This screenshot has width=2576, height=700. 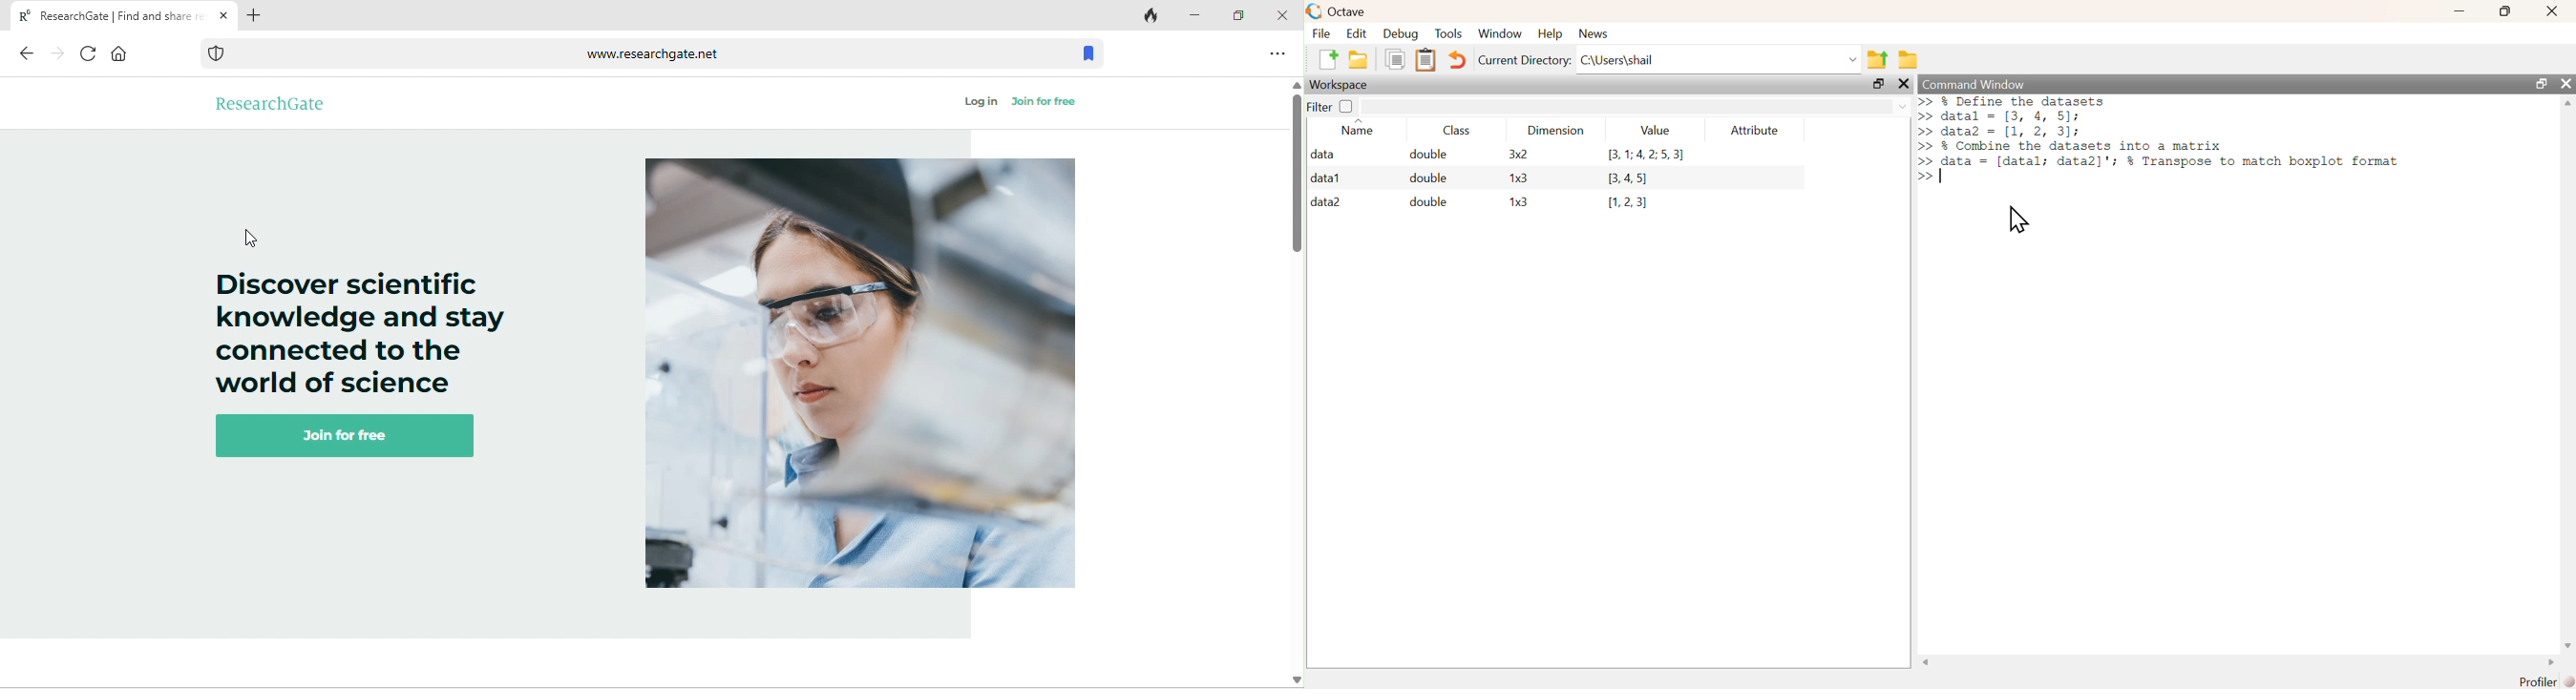 I want to click on File, so click(x=1322, y=33).